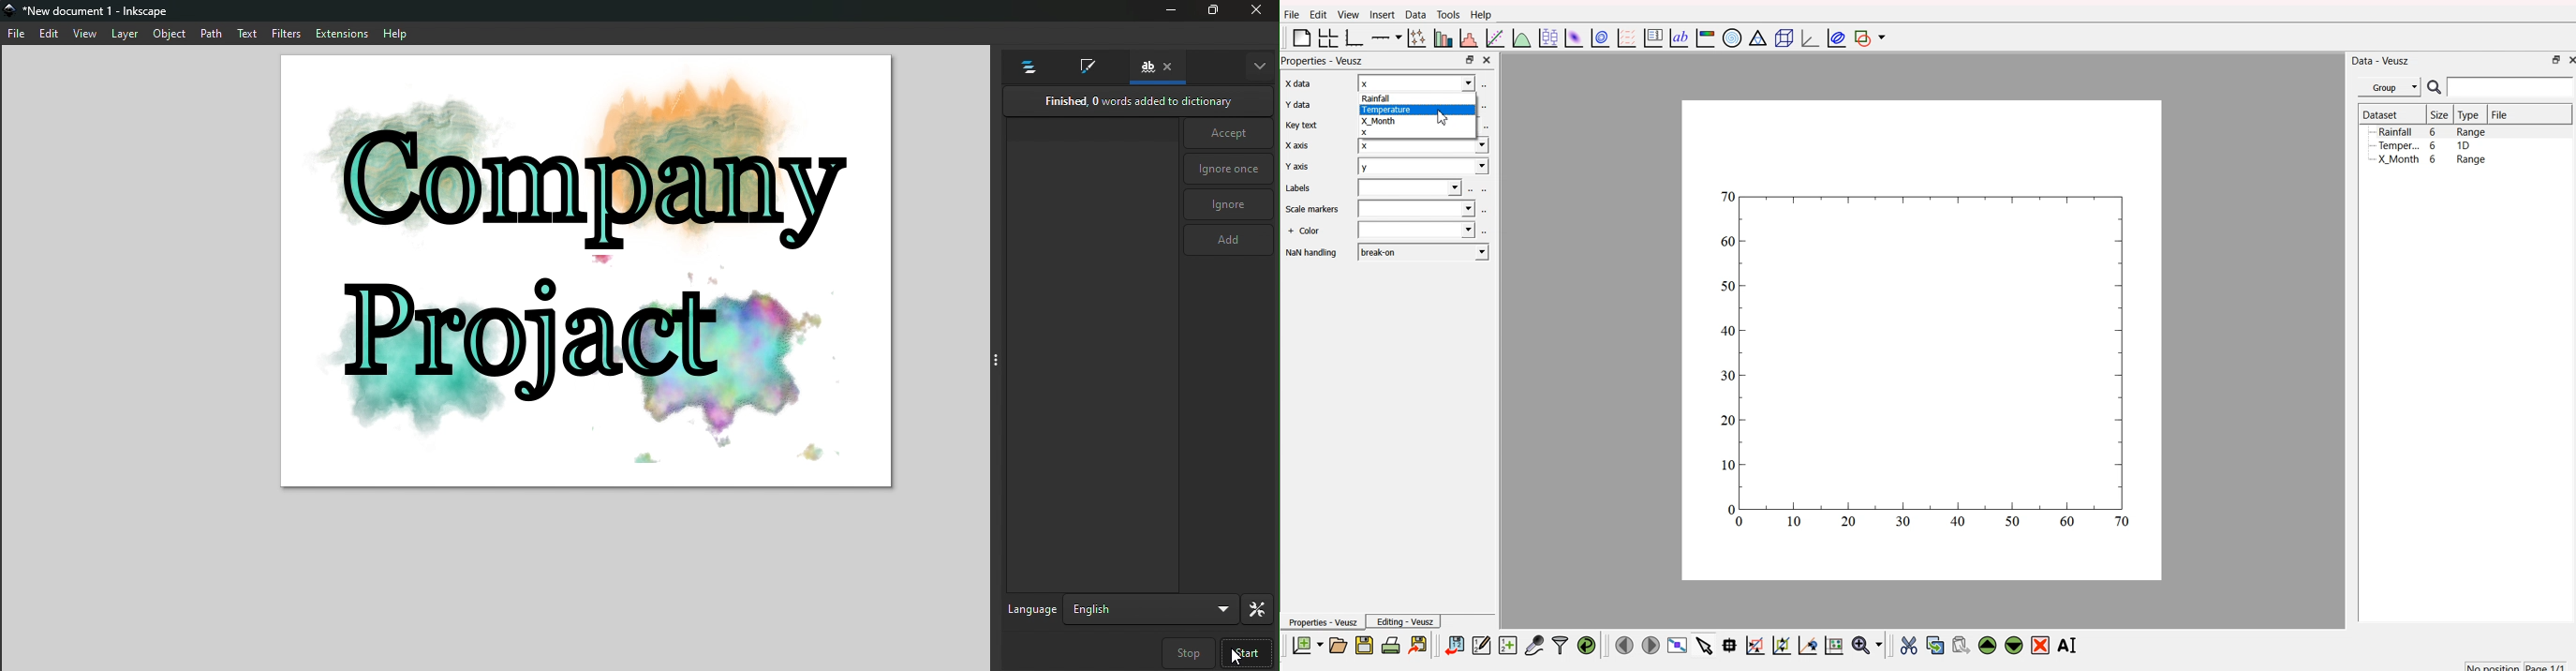 The height and width of the screenshot is (672, 2576). What do you see at coordinates (2513, 89) in the screenshot?
I see `search bar` at bounding box center [2513, 89].